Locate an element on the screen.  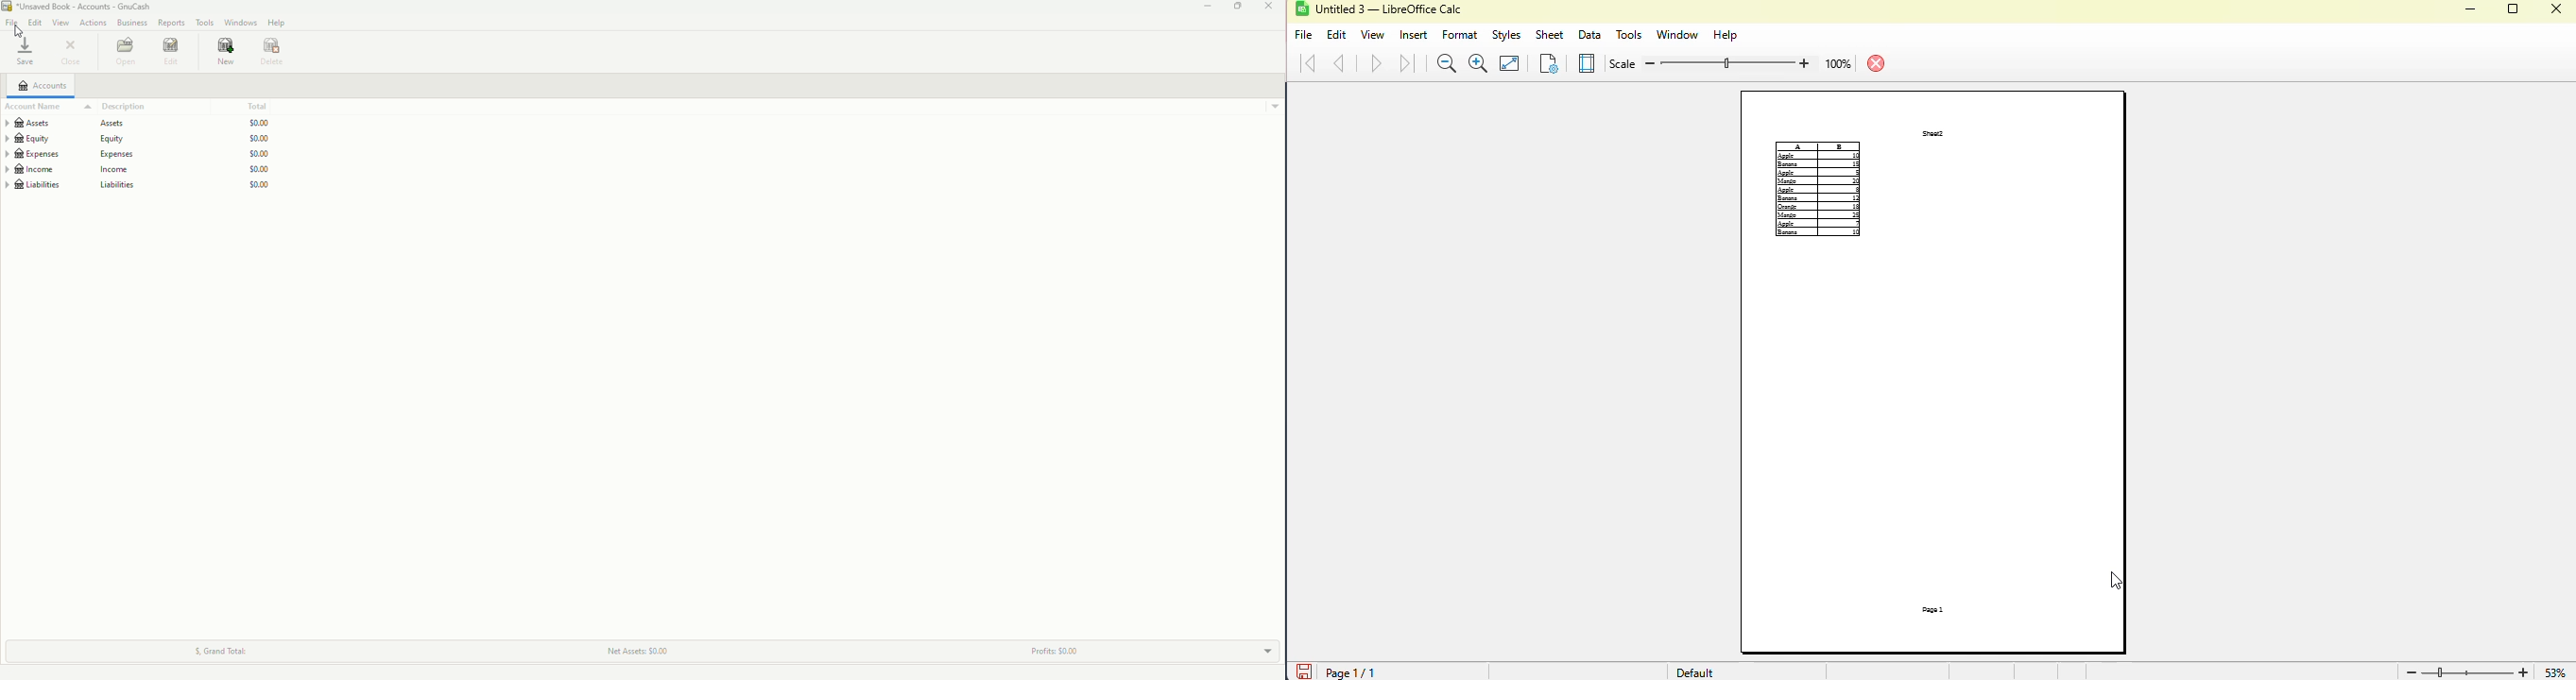
insert is located at coordinates (1414, 36).